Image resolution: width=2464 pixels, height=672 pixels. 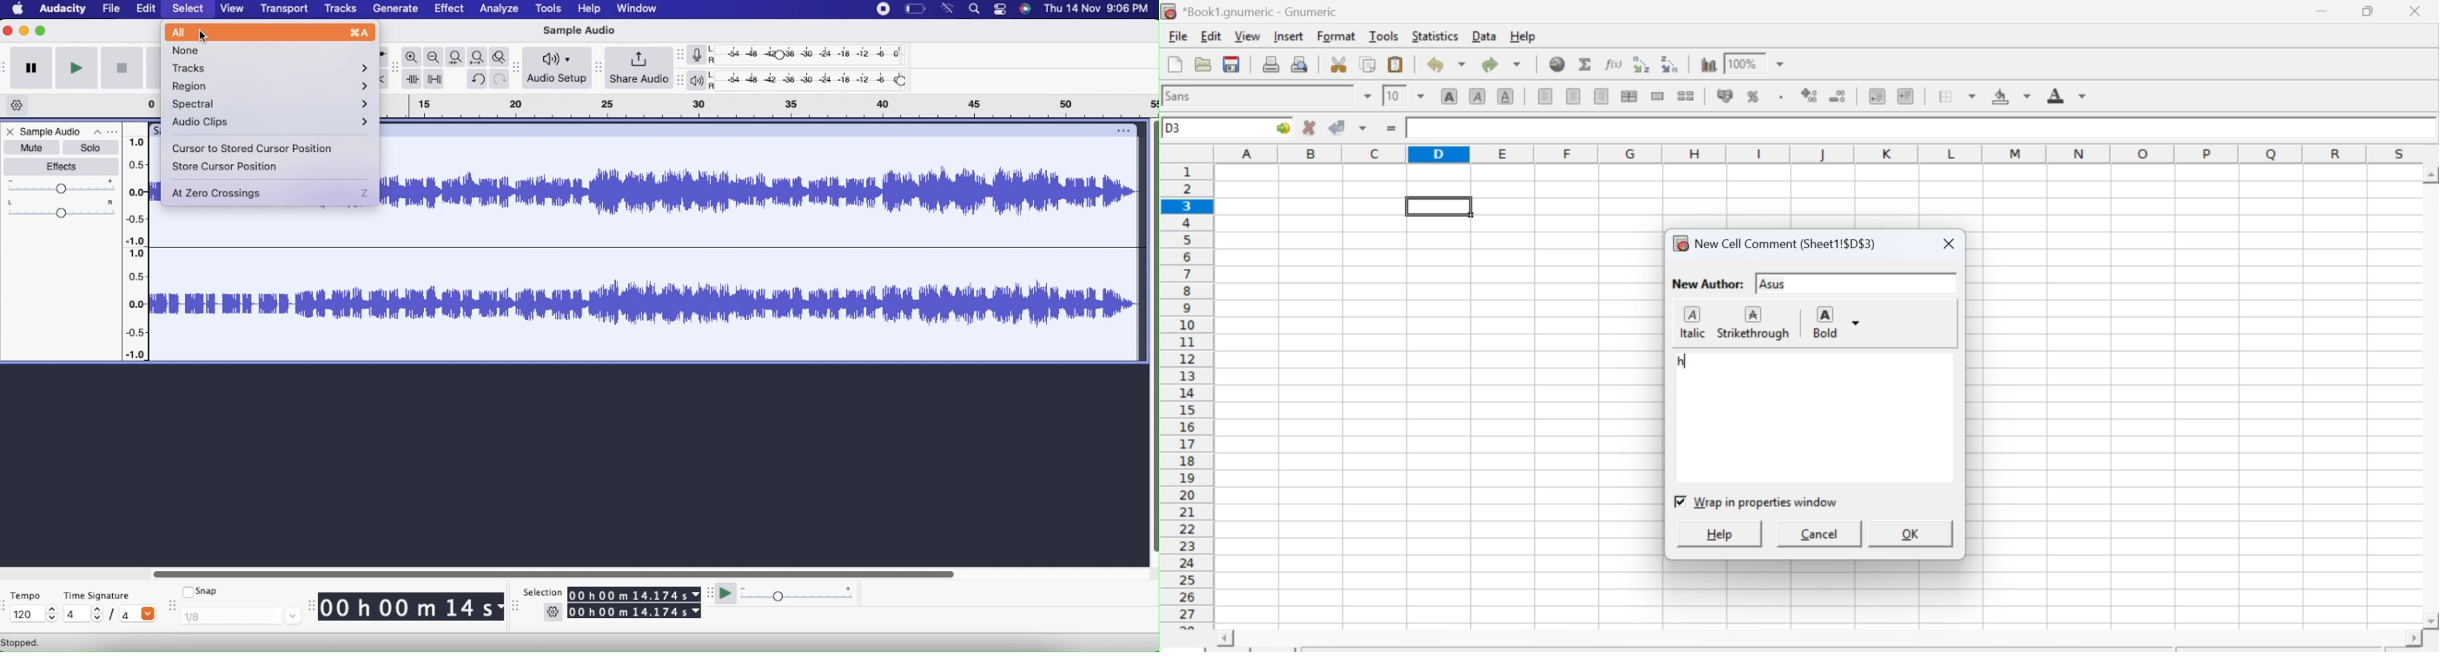 What do you see at coordinates (2416, 12) in the screenshot?
I see `Close` at bounding box center [2416, 12].